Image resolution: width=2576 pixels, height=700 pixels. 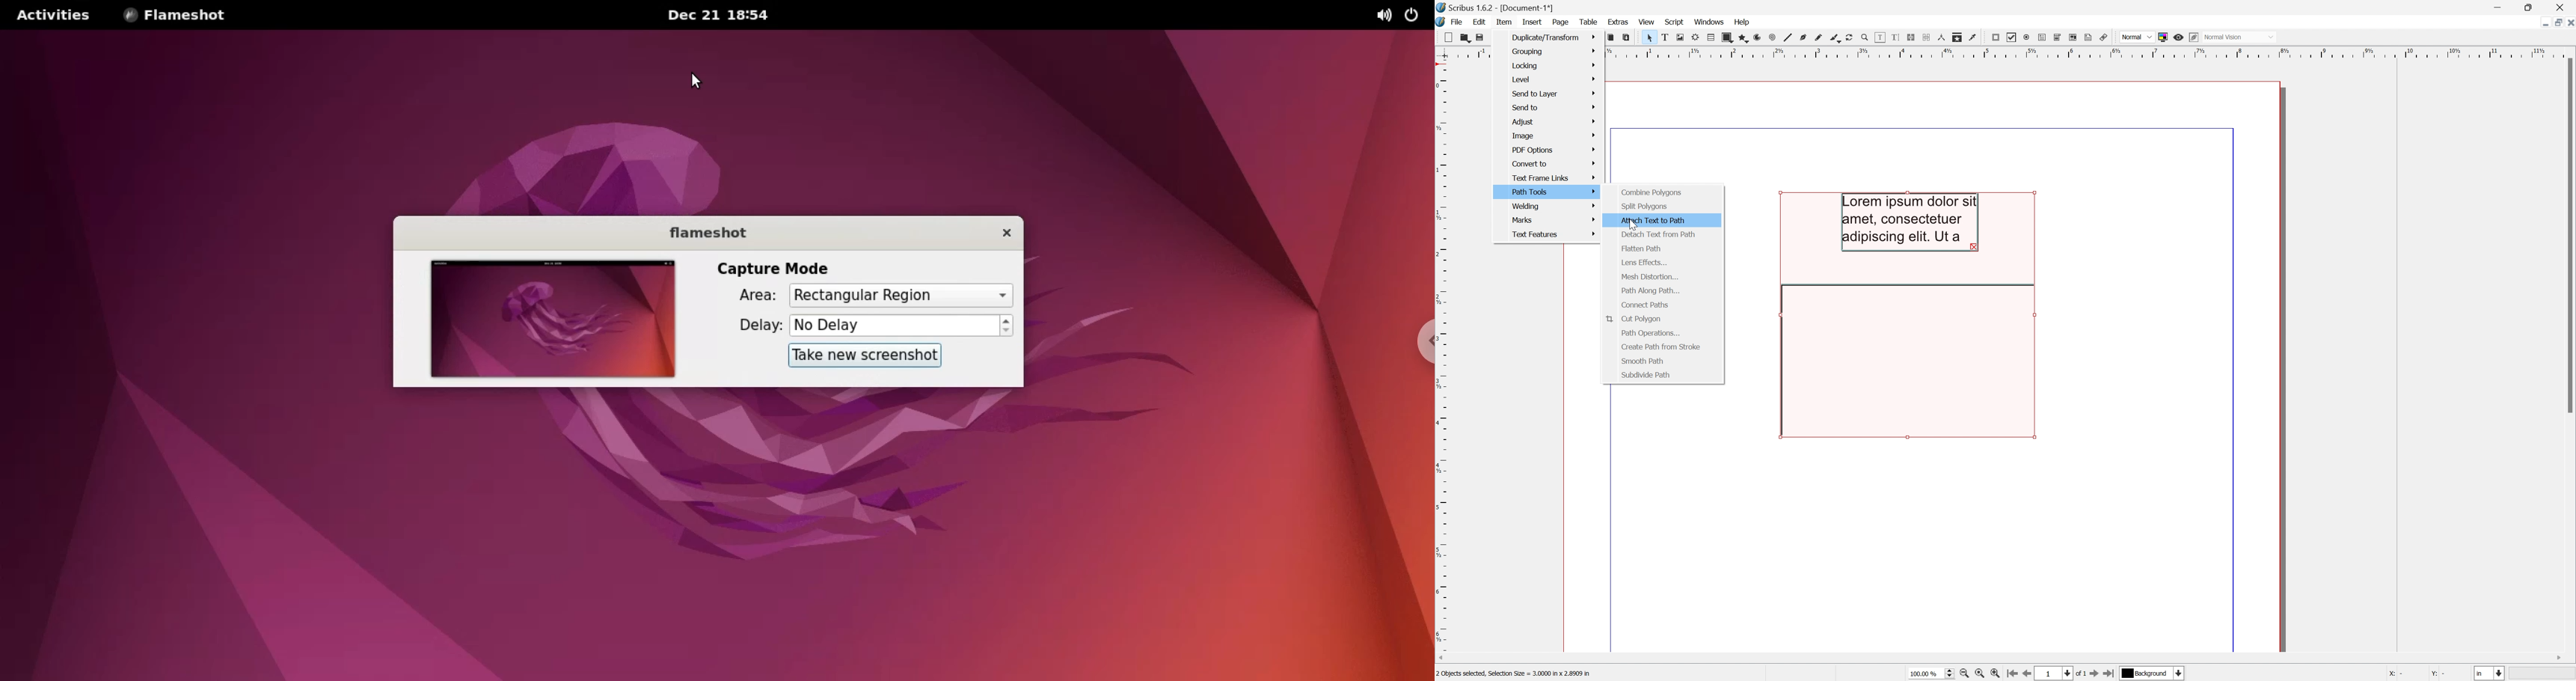 I want to click on Select the current unit, so click(x=2490, y=673).